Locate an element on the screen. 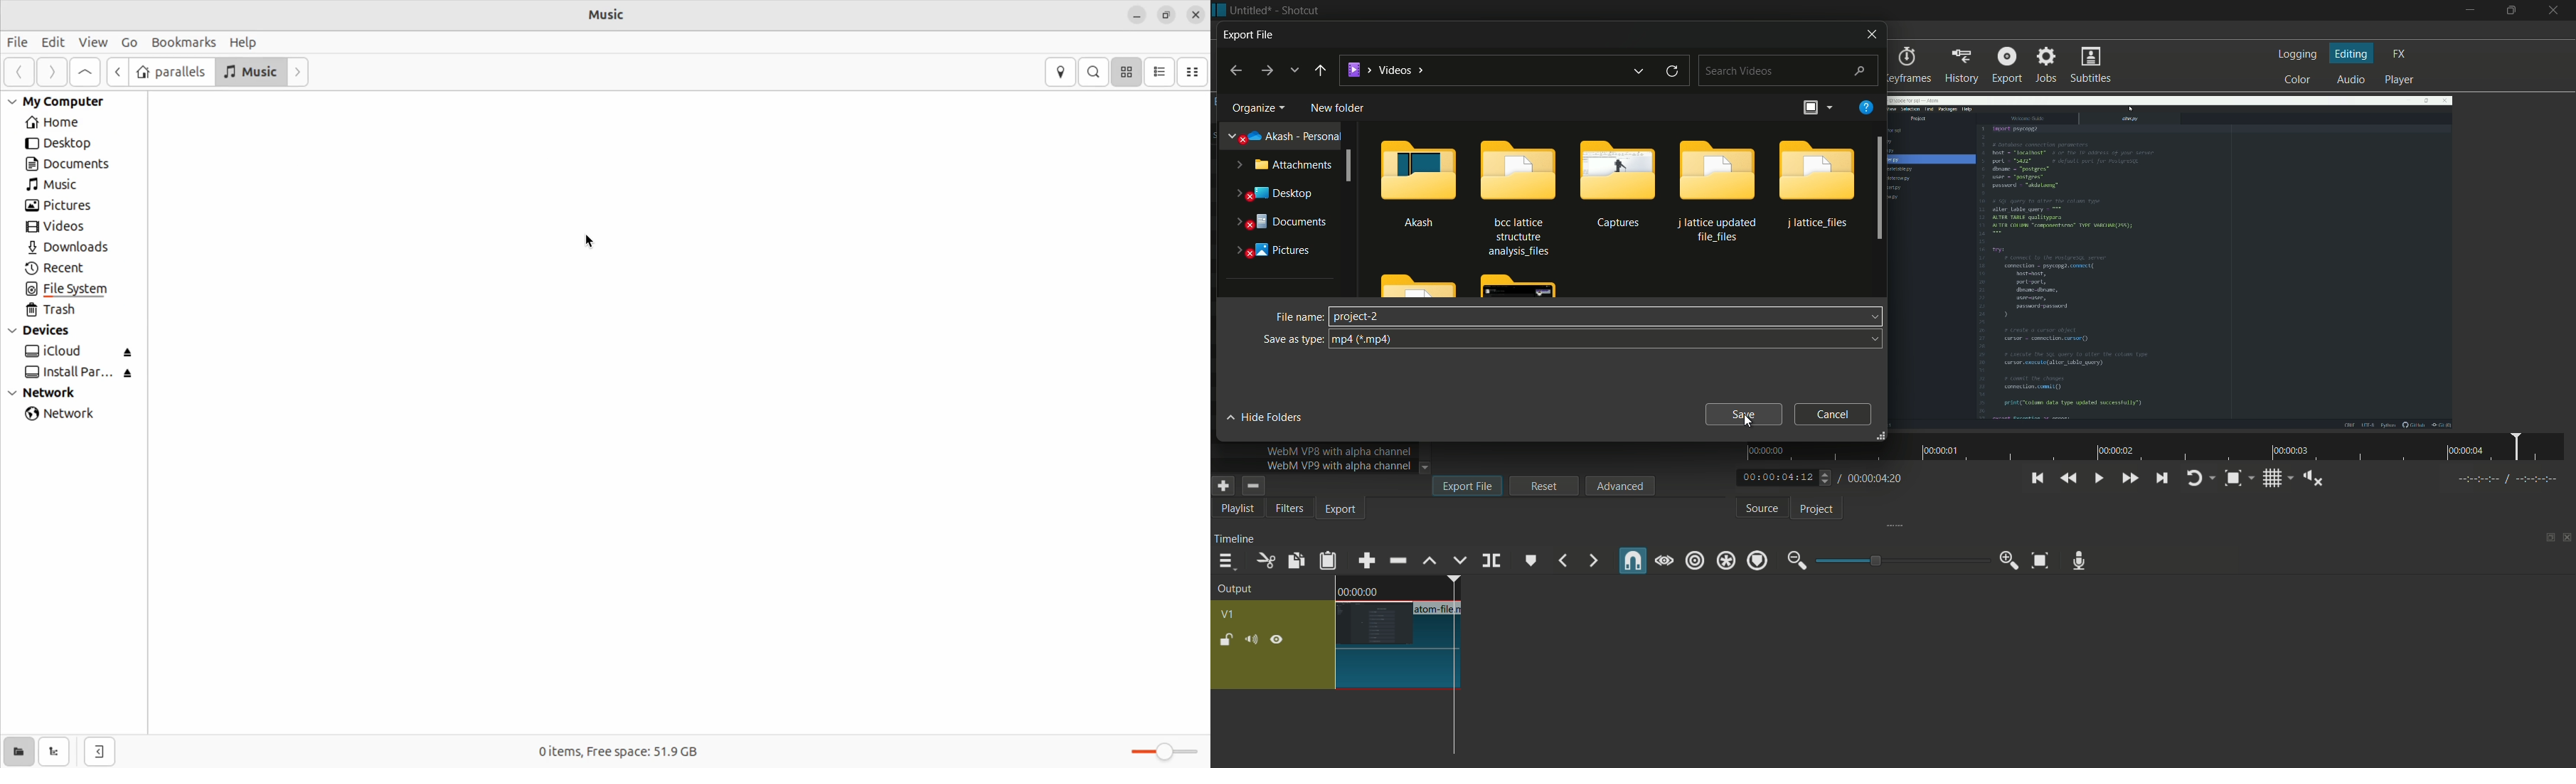 This screenshot has width=2576, height=784. previous marker is located at coordinates (1561, 562).